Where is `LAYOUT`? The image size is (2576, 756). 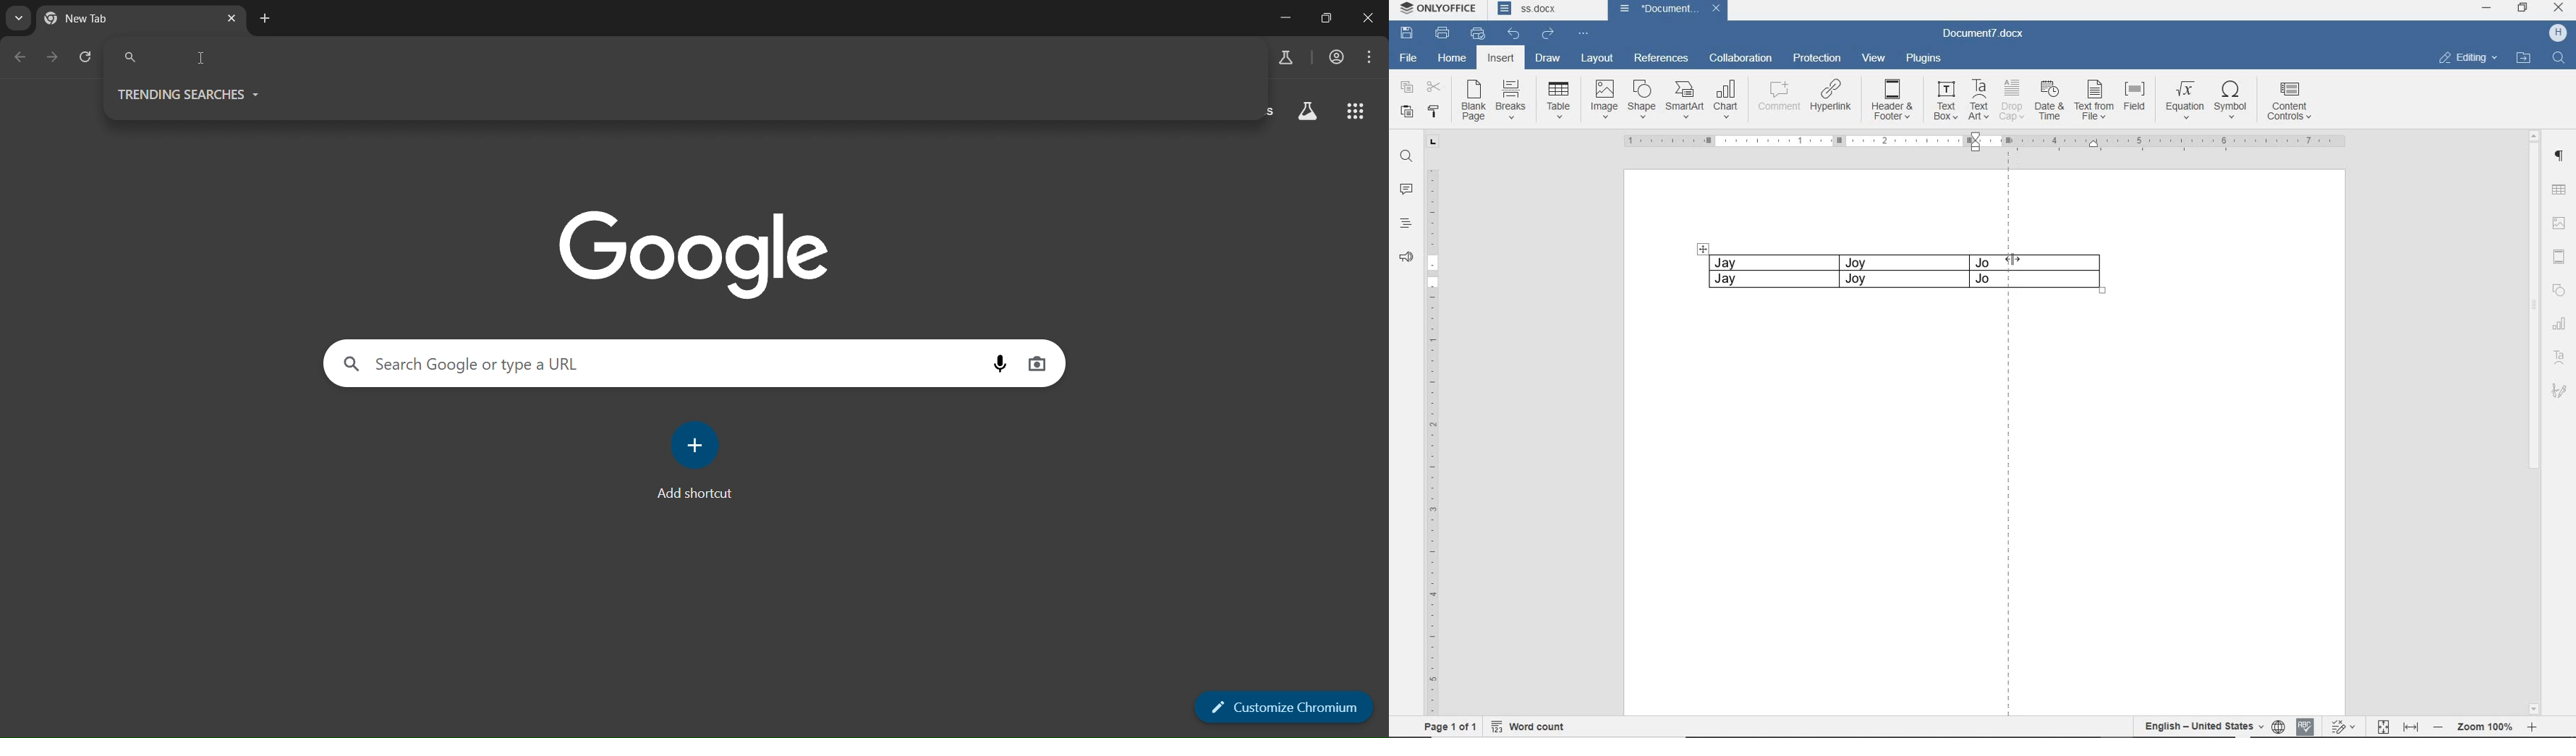
LAYOUT is located at coordinates (1597, 59).